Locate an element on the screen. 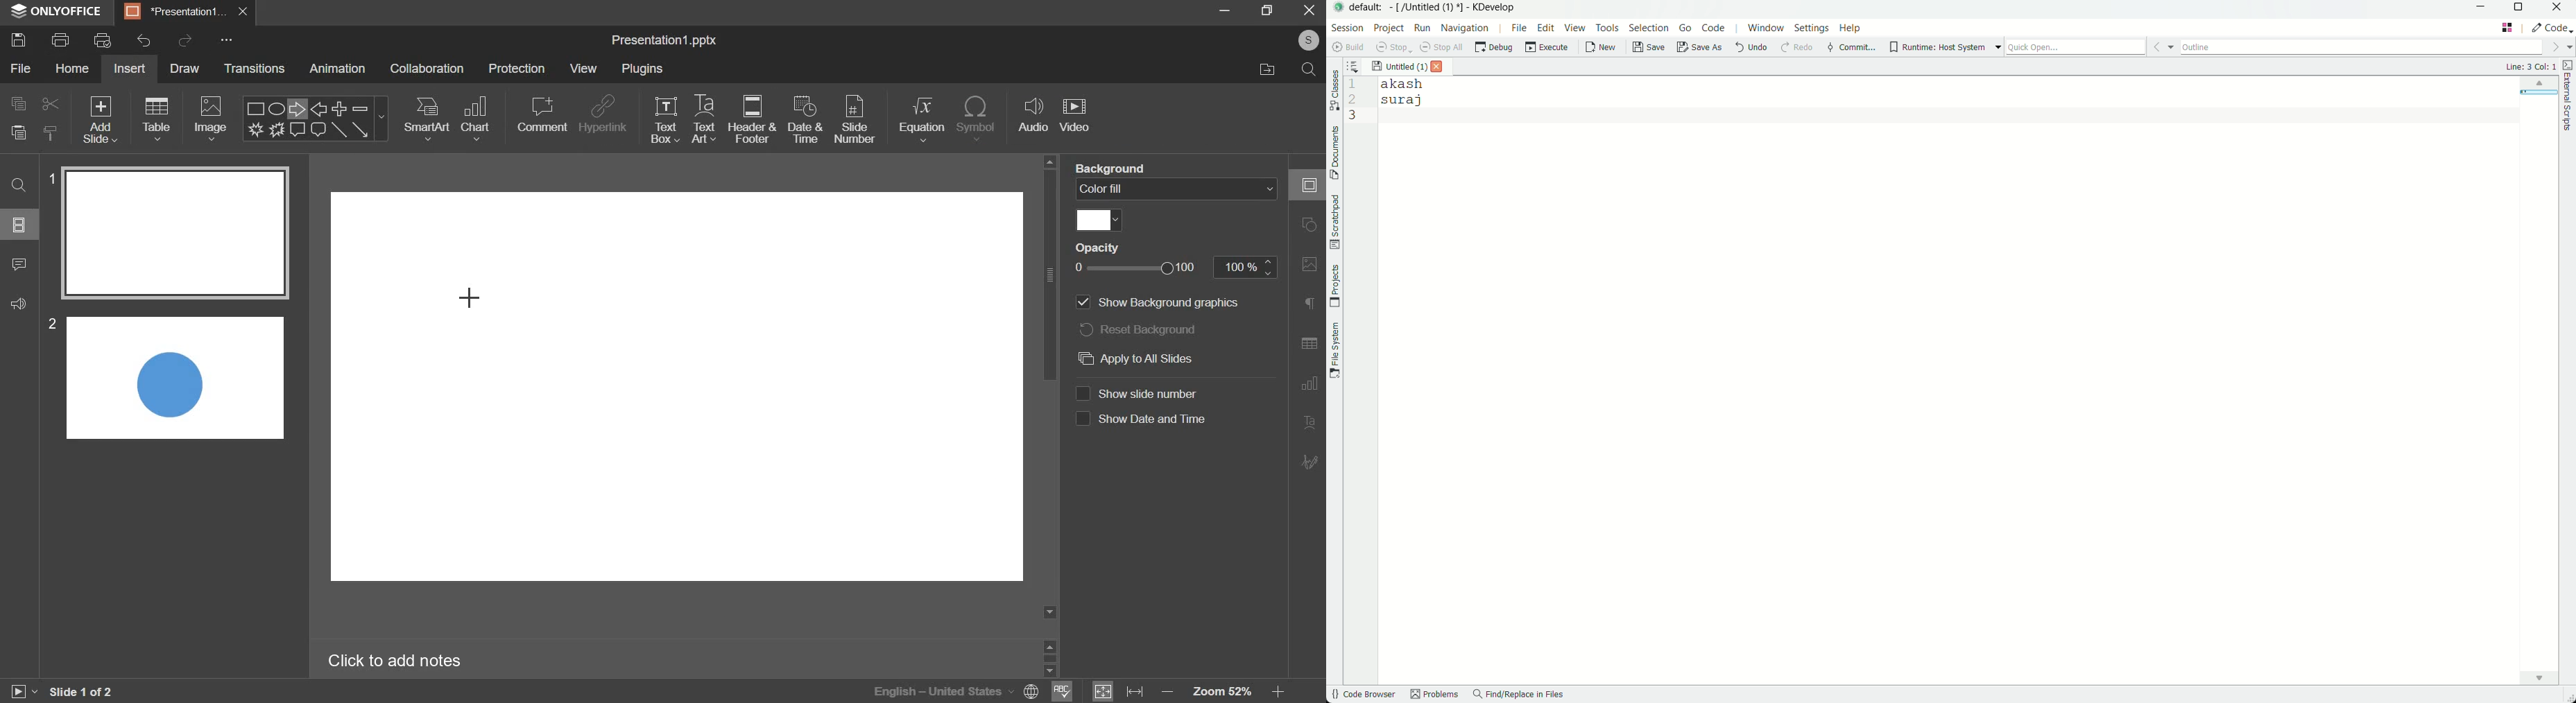  protection is located at coordinates (517, 69).